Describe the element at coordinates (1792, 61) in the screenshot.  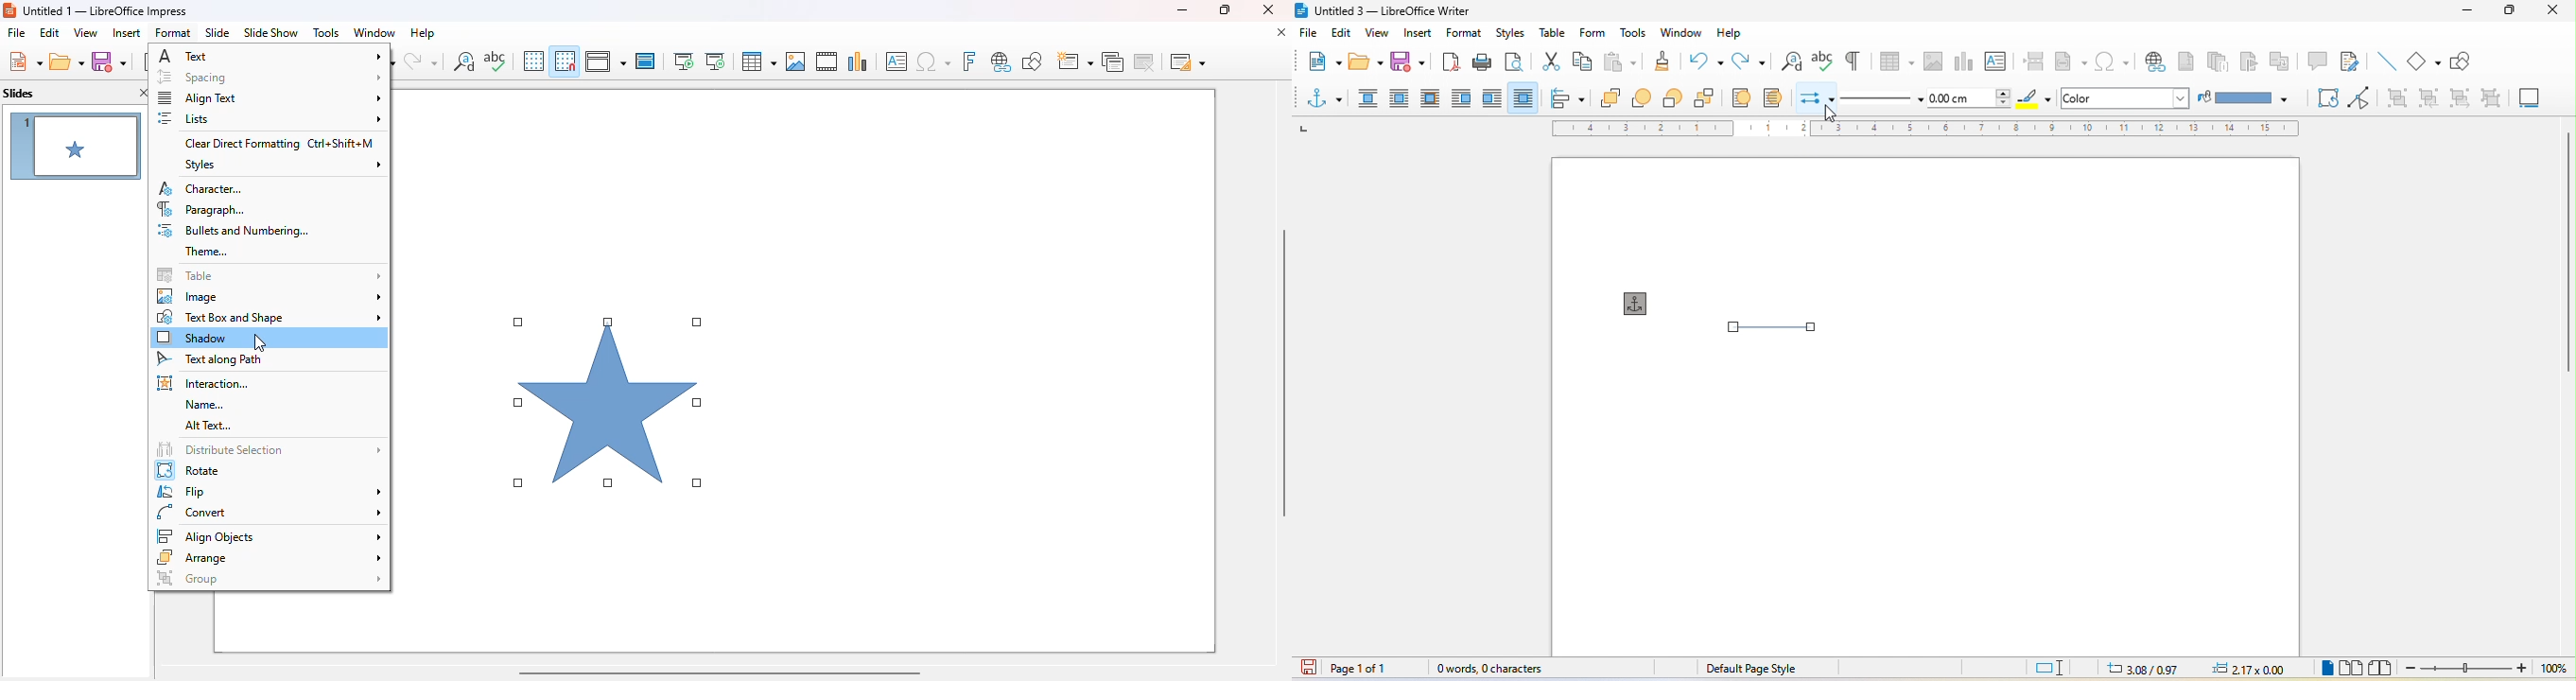
I see `find and replace` at that location.